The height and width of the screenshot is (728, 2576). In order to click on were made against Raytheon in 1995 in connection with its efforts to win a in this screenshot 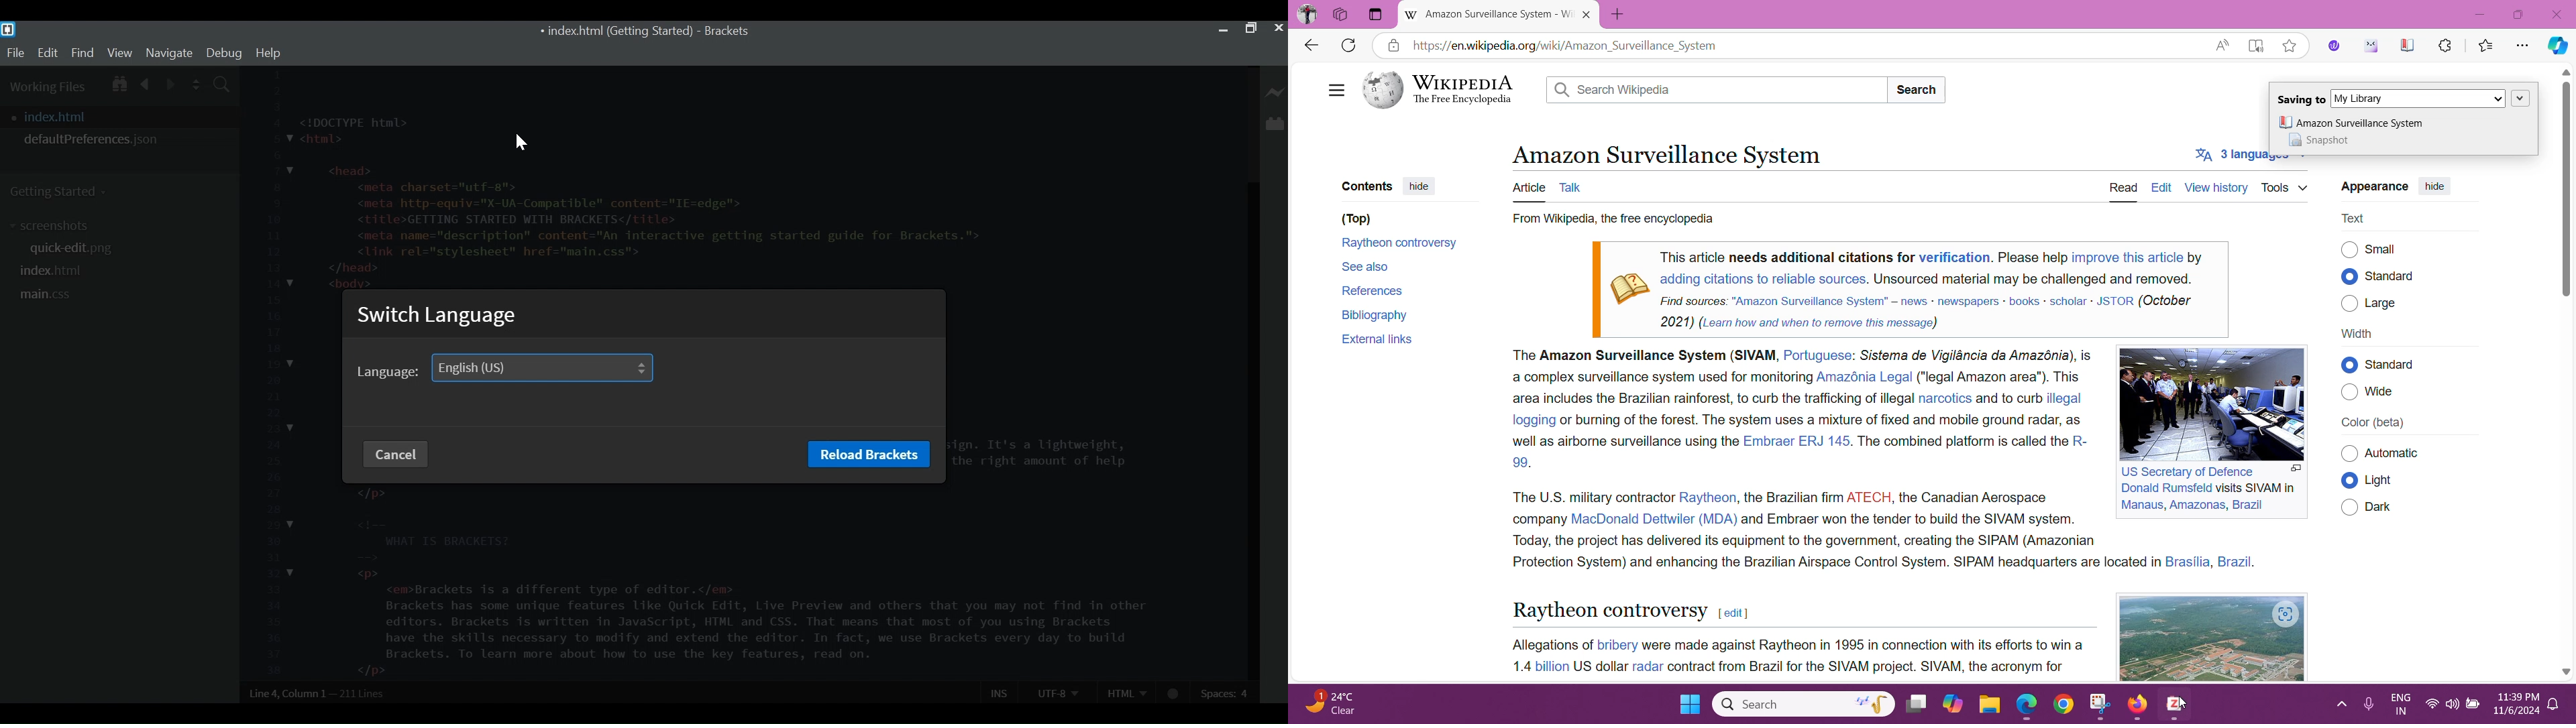, I will do `click(1864, 645)`.